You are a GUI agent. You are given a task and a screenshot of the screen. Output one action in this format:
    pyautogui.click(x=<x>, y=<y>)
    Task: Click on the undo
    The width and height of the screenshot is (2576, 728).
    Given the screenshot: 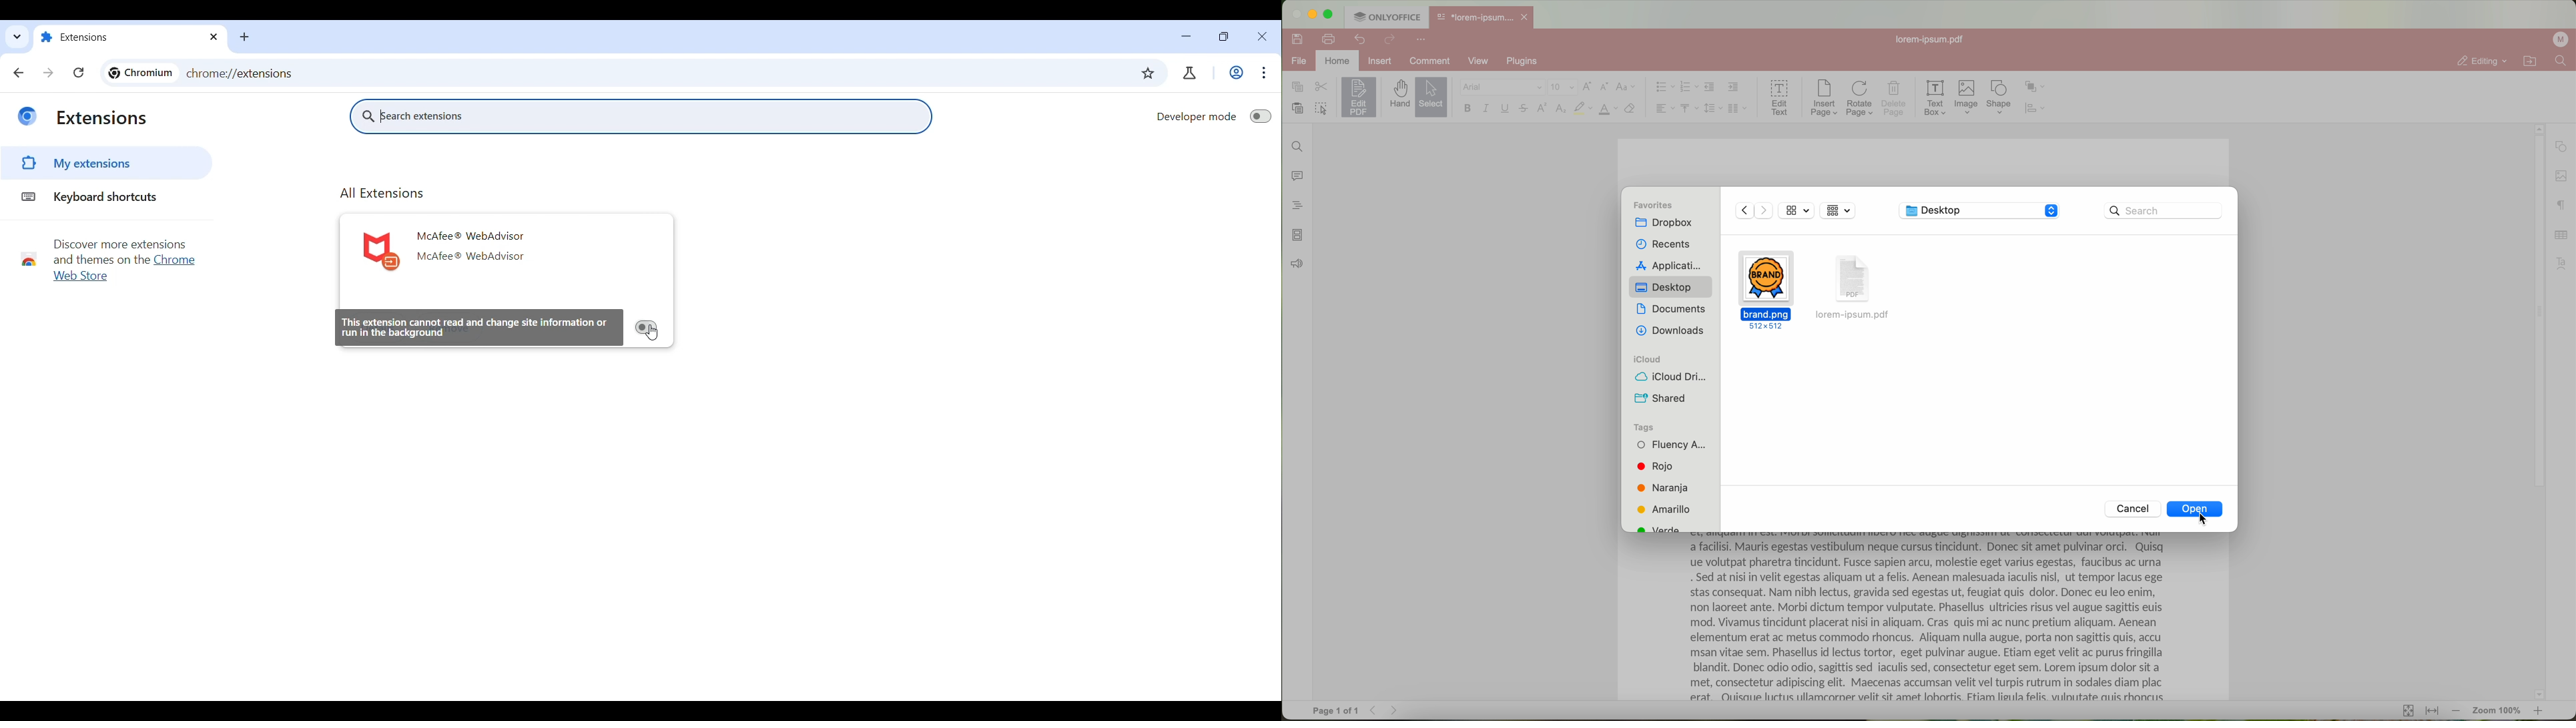 What is the action you would take?
    pyautogui.click(x=1361, y=39)
    